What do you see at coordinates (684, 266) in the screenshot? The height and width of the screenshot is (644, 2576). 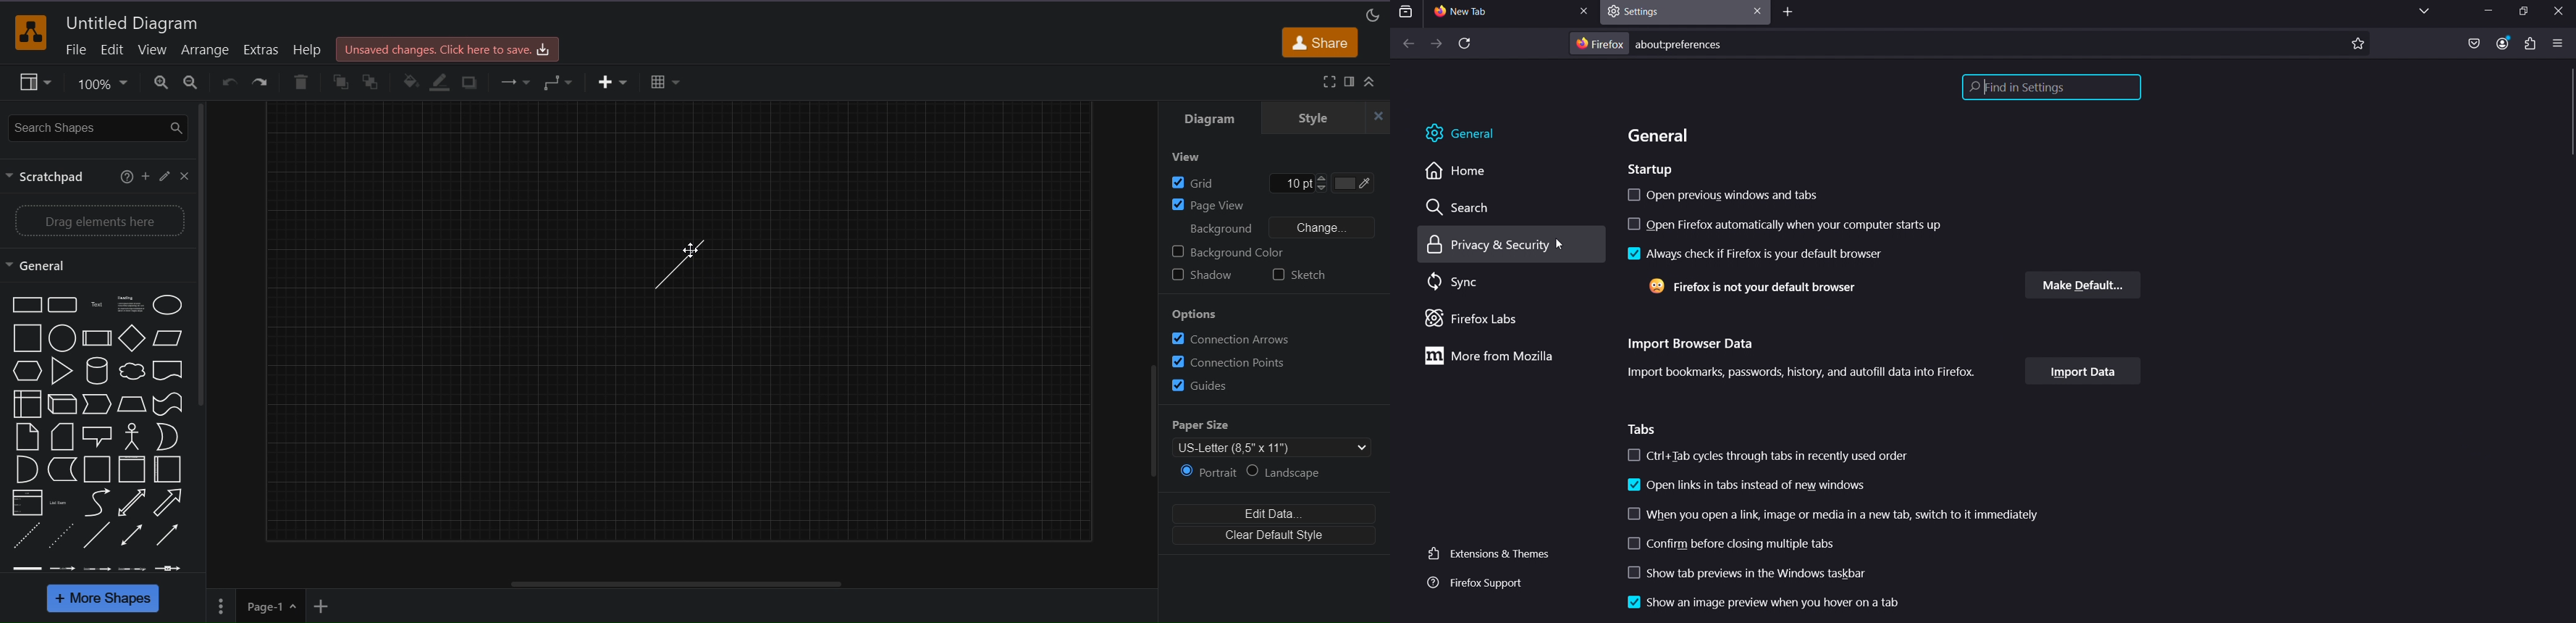 I see `connector line shape` at bounding box center [684, 266].